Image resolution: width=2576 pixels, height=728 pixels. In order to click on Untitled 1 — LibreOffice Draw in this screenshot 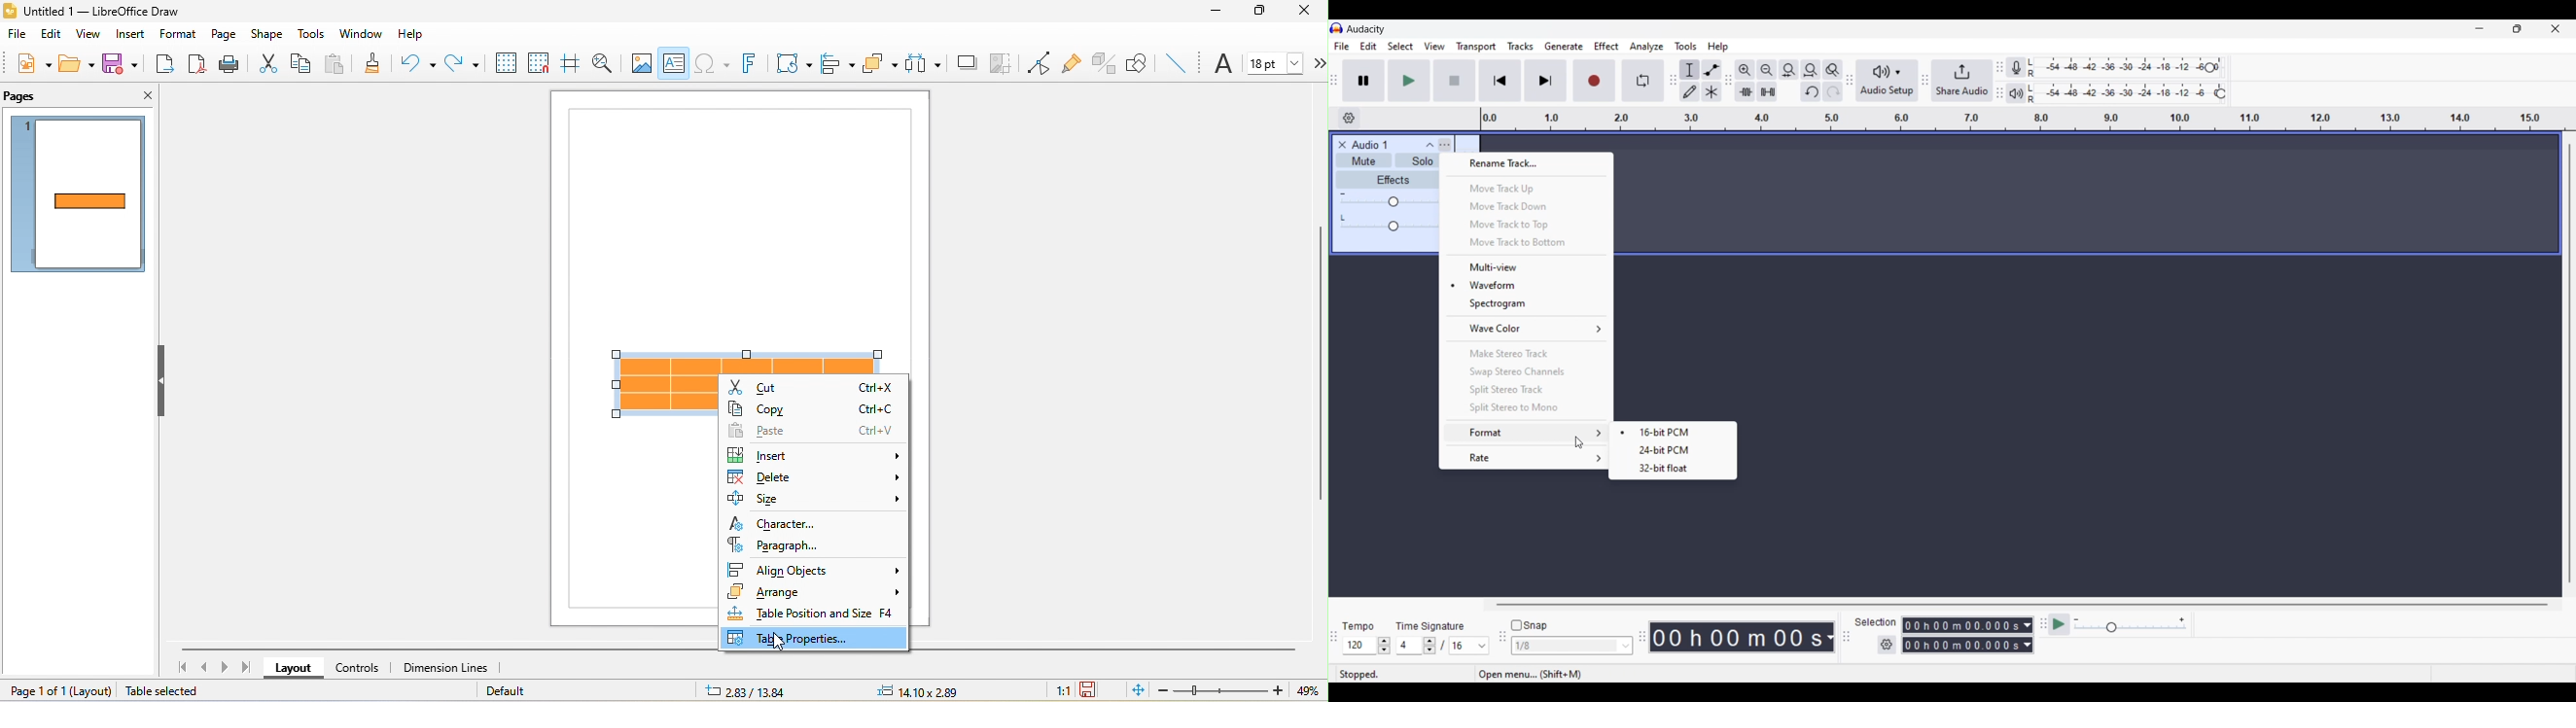, I will do `click(91, 10)`.